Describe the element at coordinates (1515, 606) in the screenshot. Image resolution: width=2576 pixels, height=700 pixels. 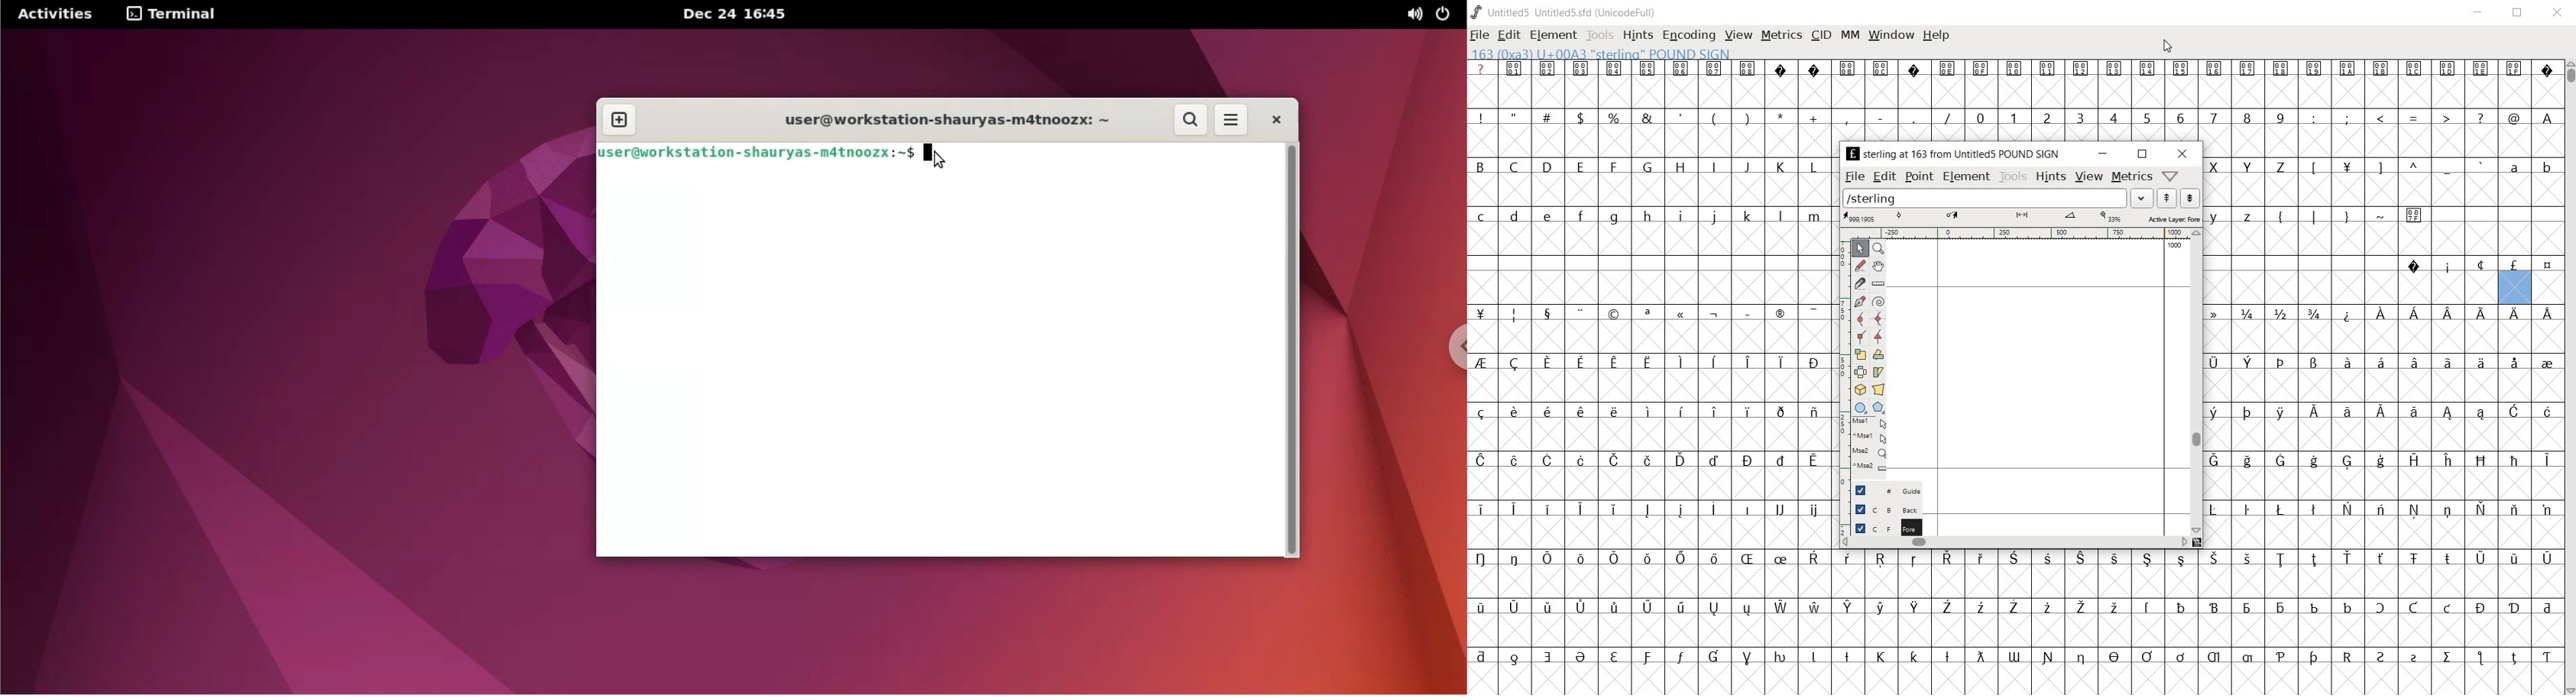
I see `Symbol` at that location.